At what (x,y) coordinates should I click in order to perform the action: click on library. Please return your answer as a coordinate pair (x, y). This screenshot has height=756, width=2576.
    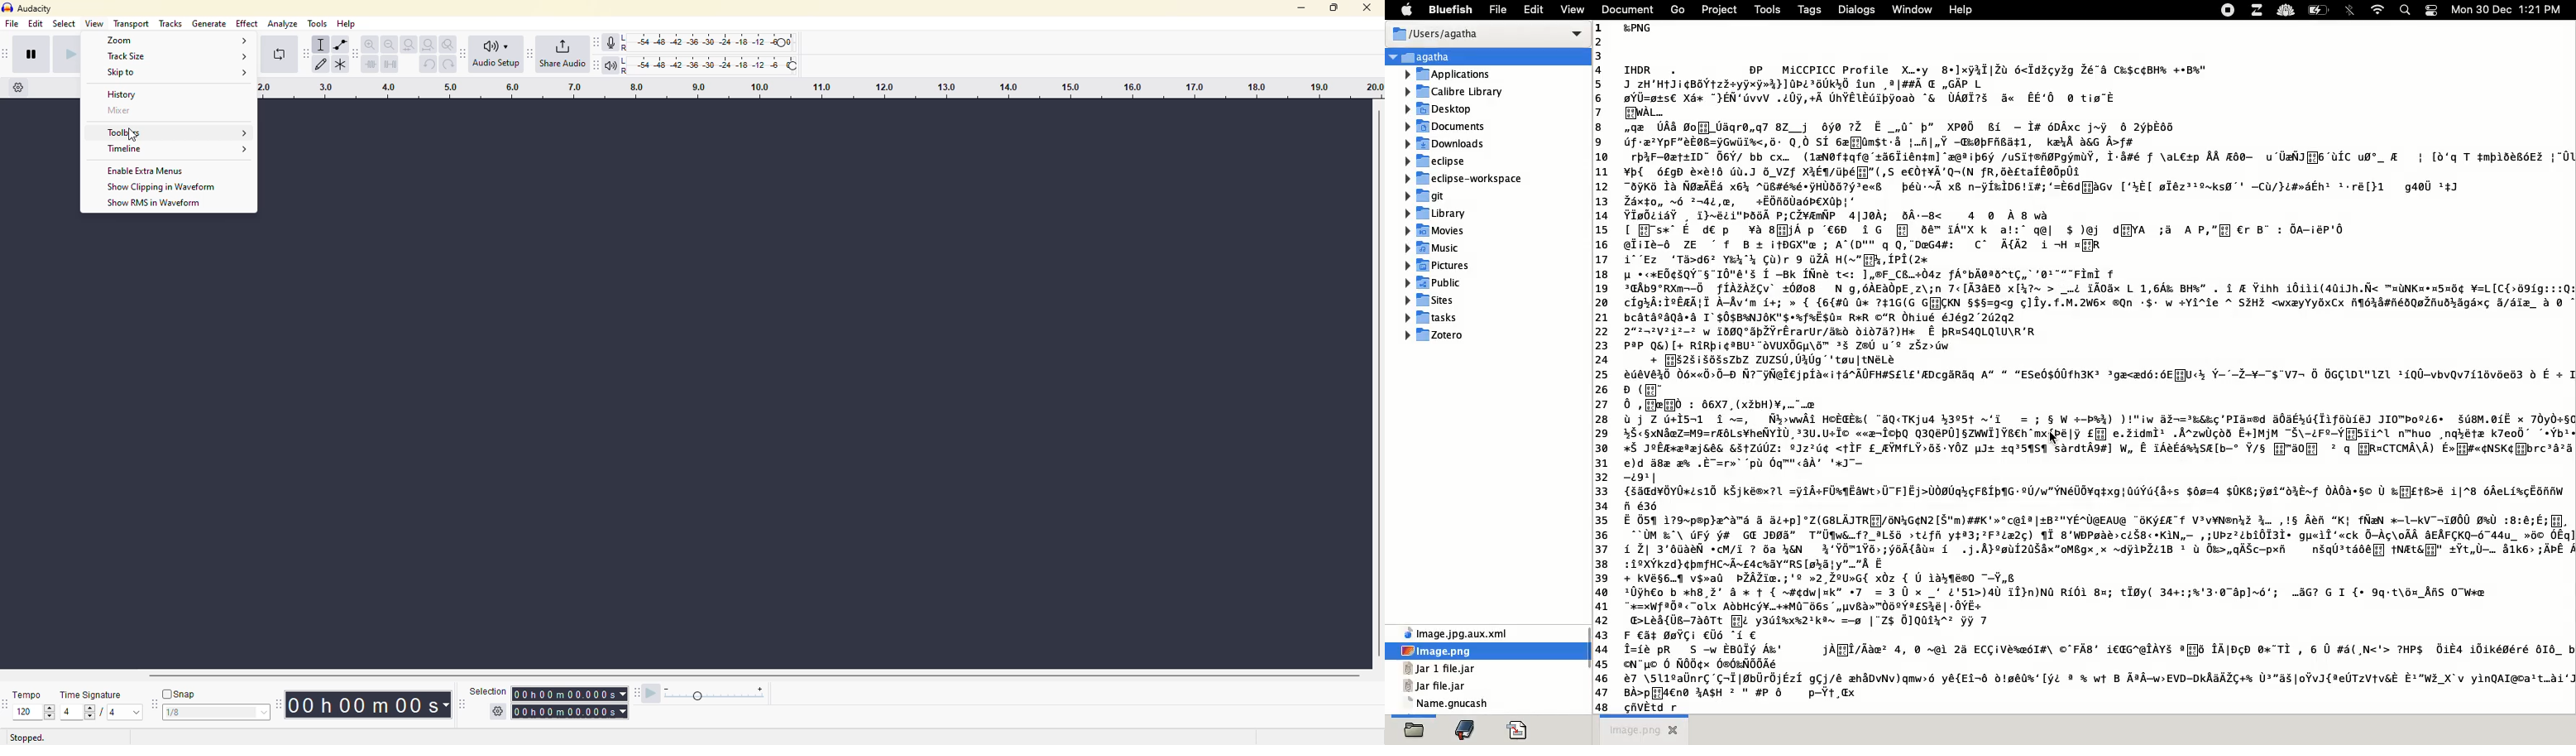
    Looking at the image, I should click on (1439, 213).